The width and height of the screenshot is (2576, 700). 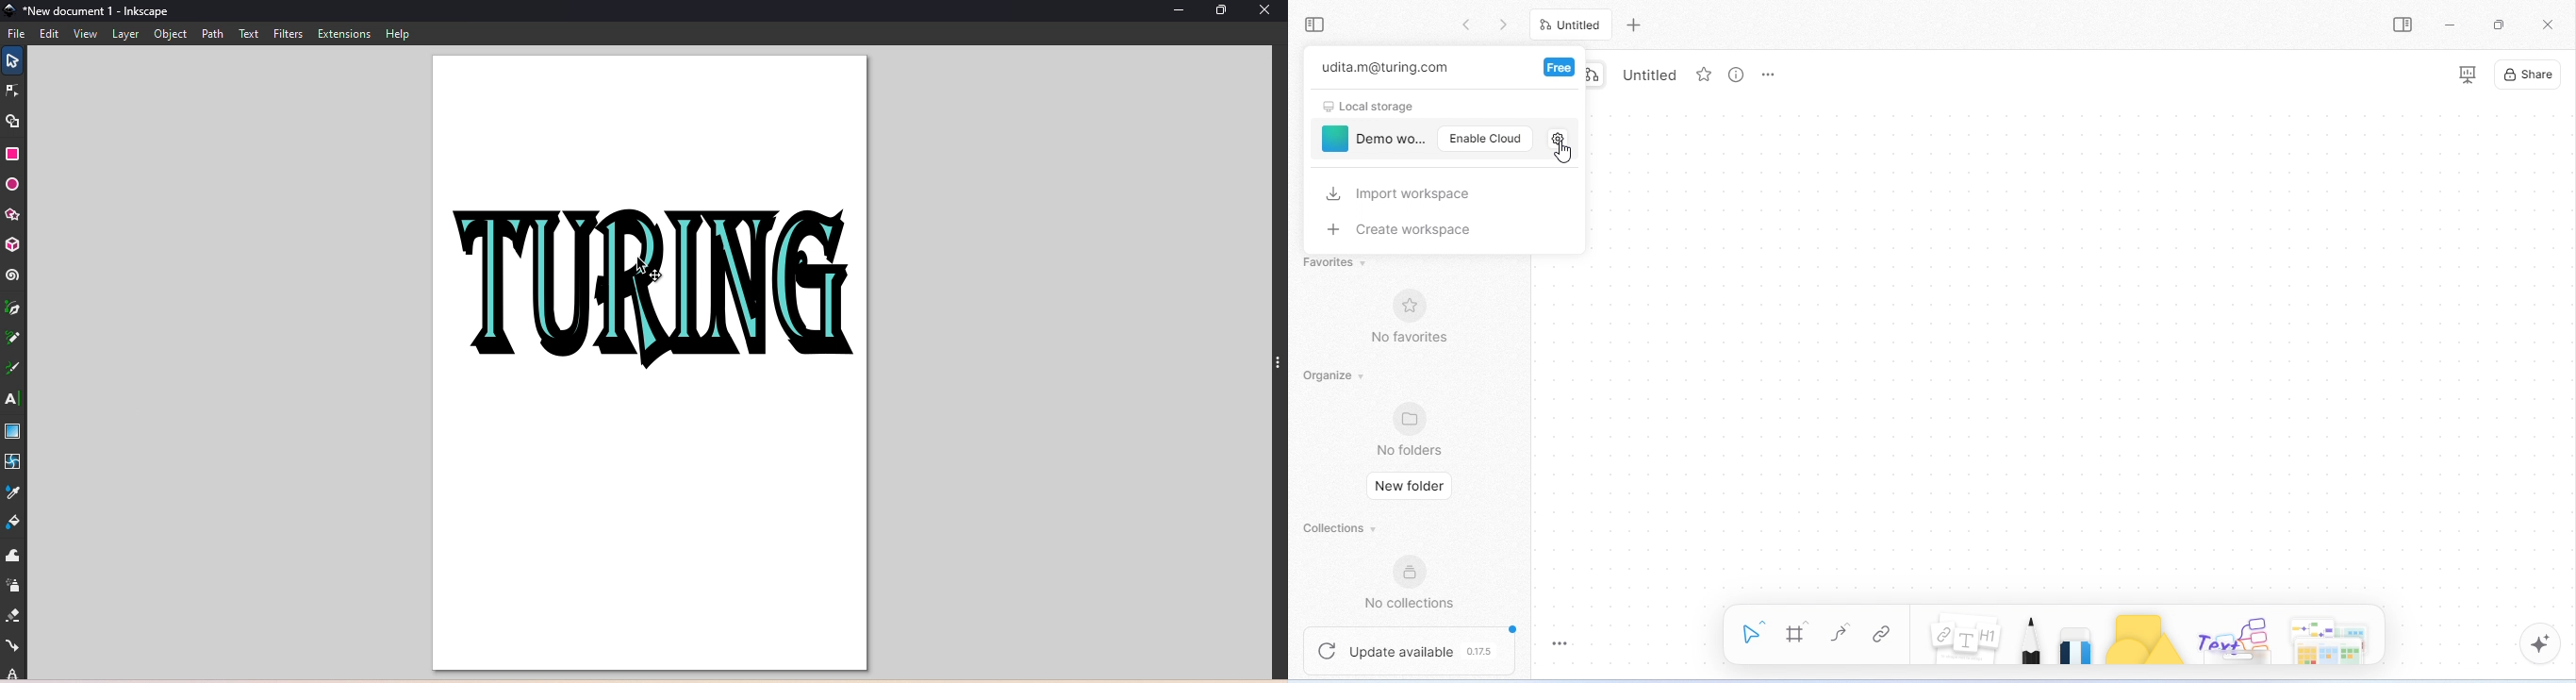 I want to click on Help, so click(x=397, y=34).